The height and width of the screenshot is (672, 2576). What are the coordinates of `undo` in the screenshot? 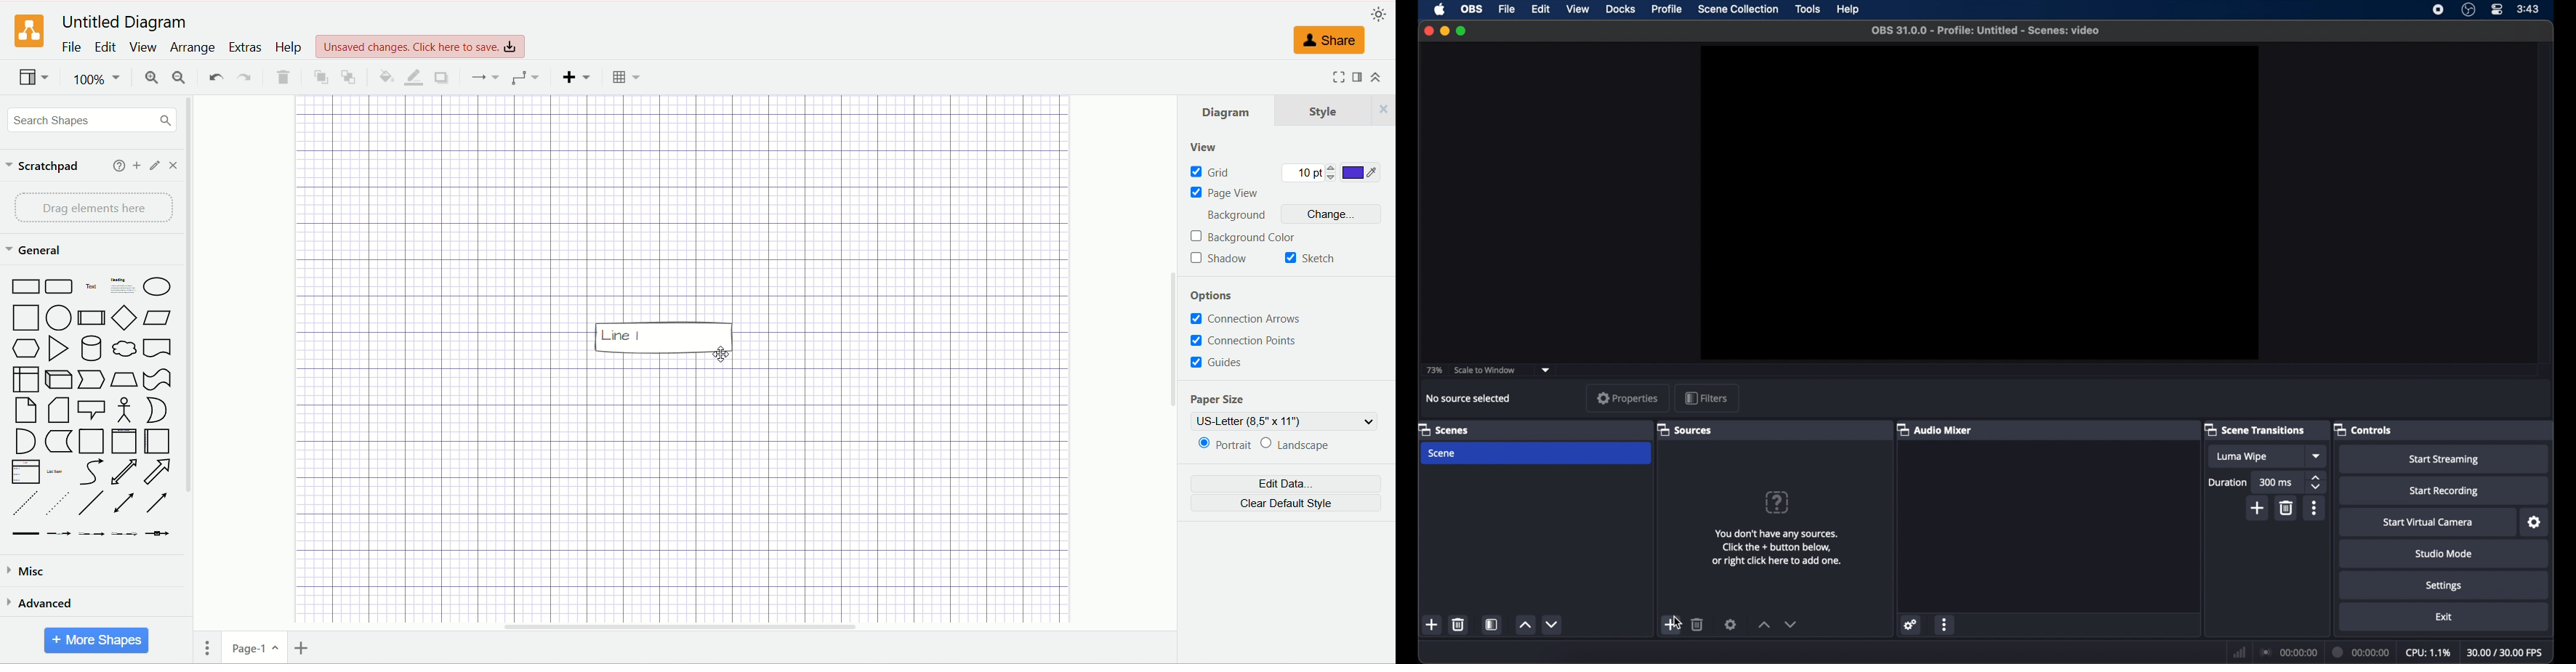 It's located at (213, 77).